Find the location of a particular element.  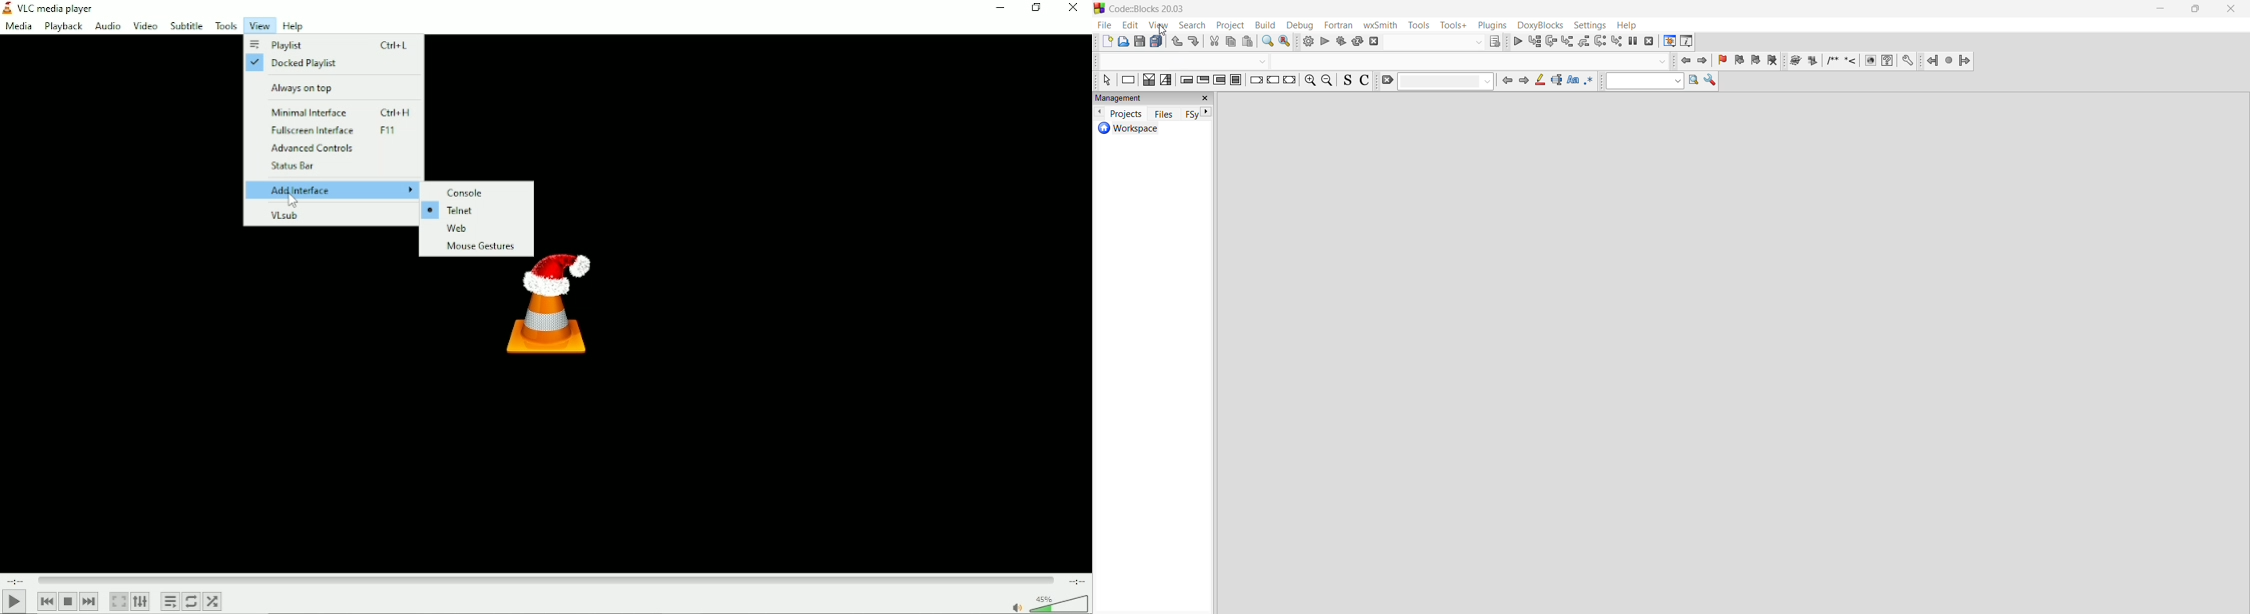

Web is located at coordinates (477, 229).